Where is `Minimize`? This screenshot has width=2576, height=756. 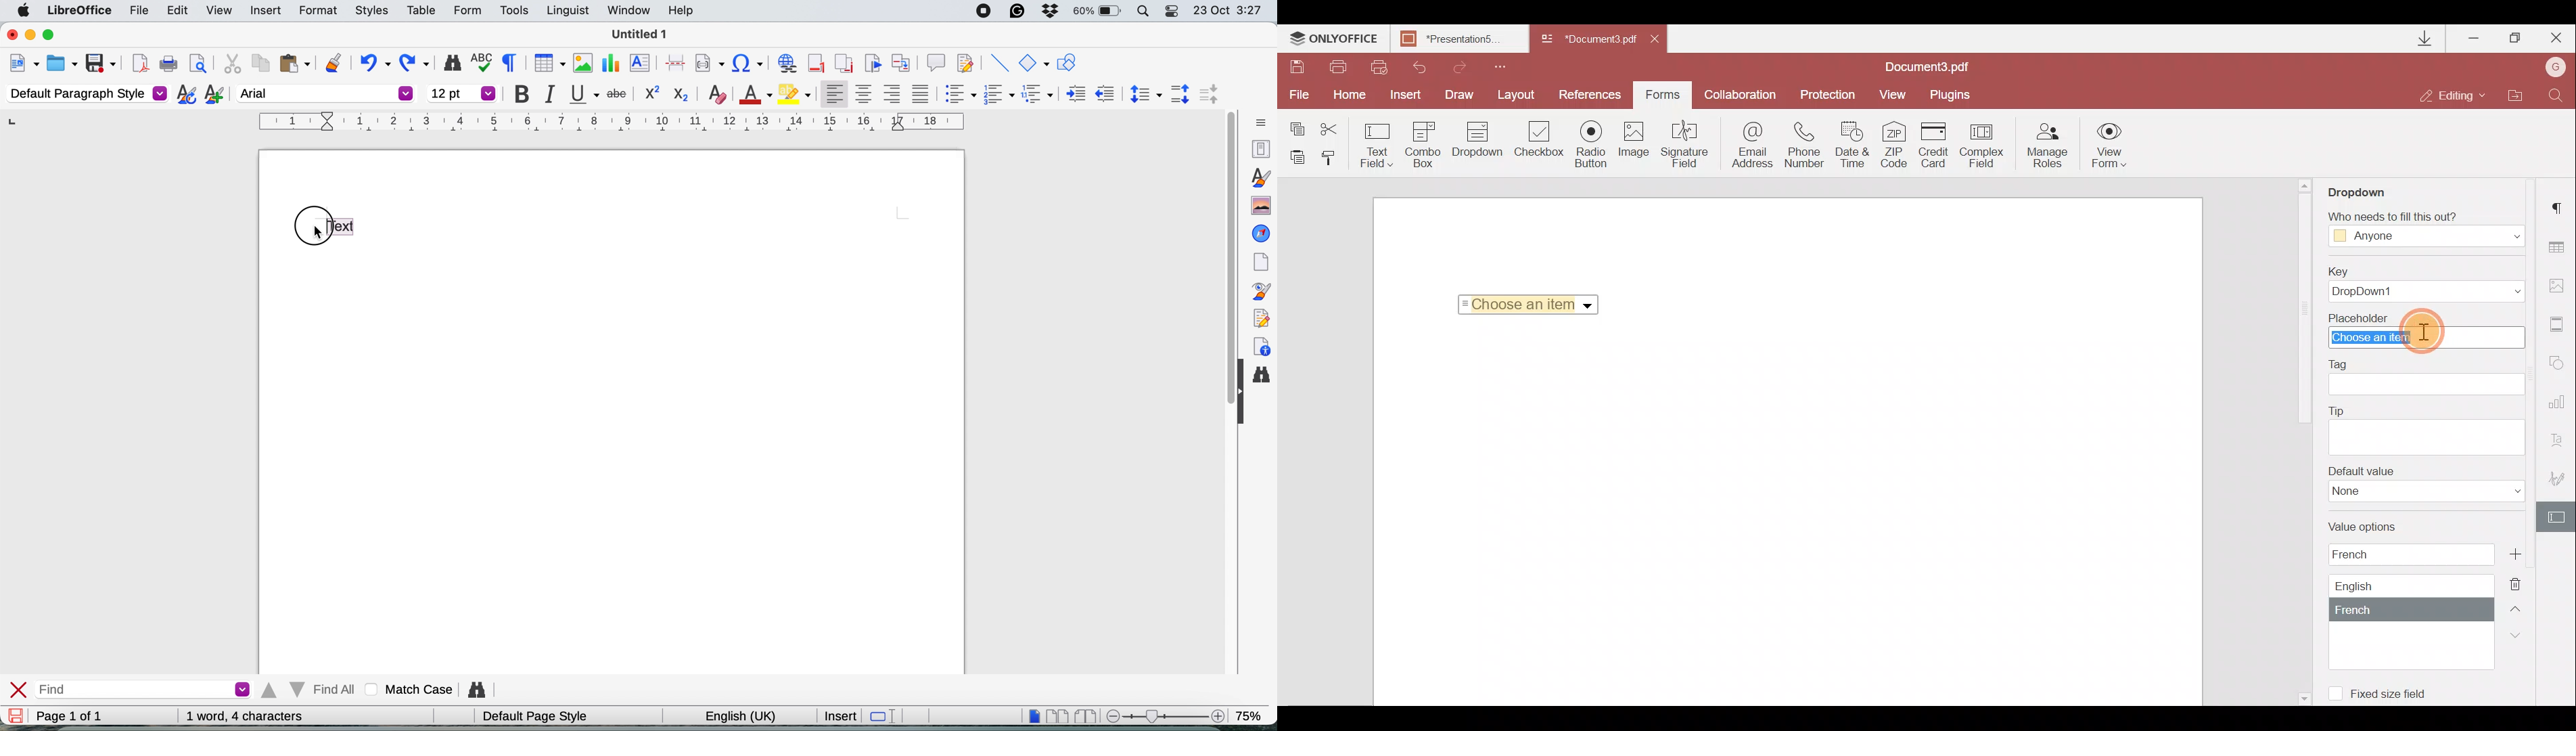
Minimize is located at coordinates (2475, 35).